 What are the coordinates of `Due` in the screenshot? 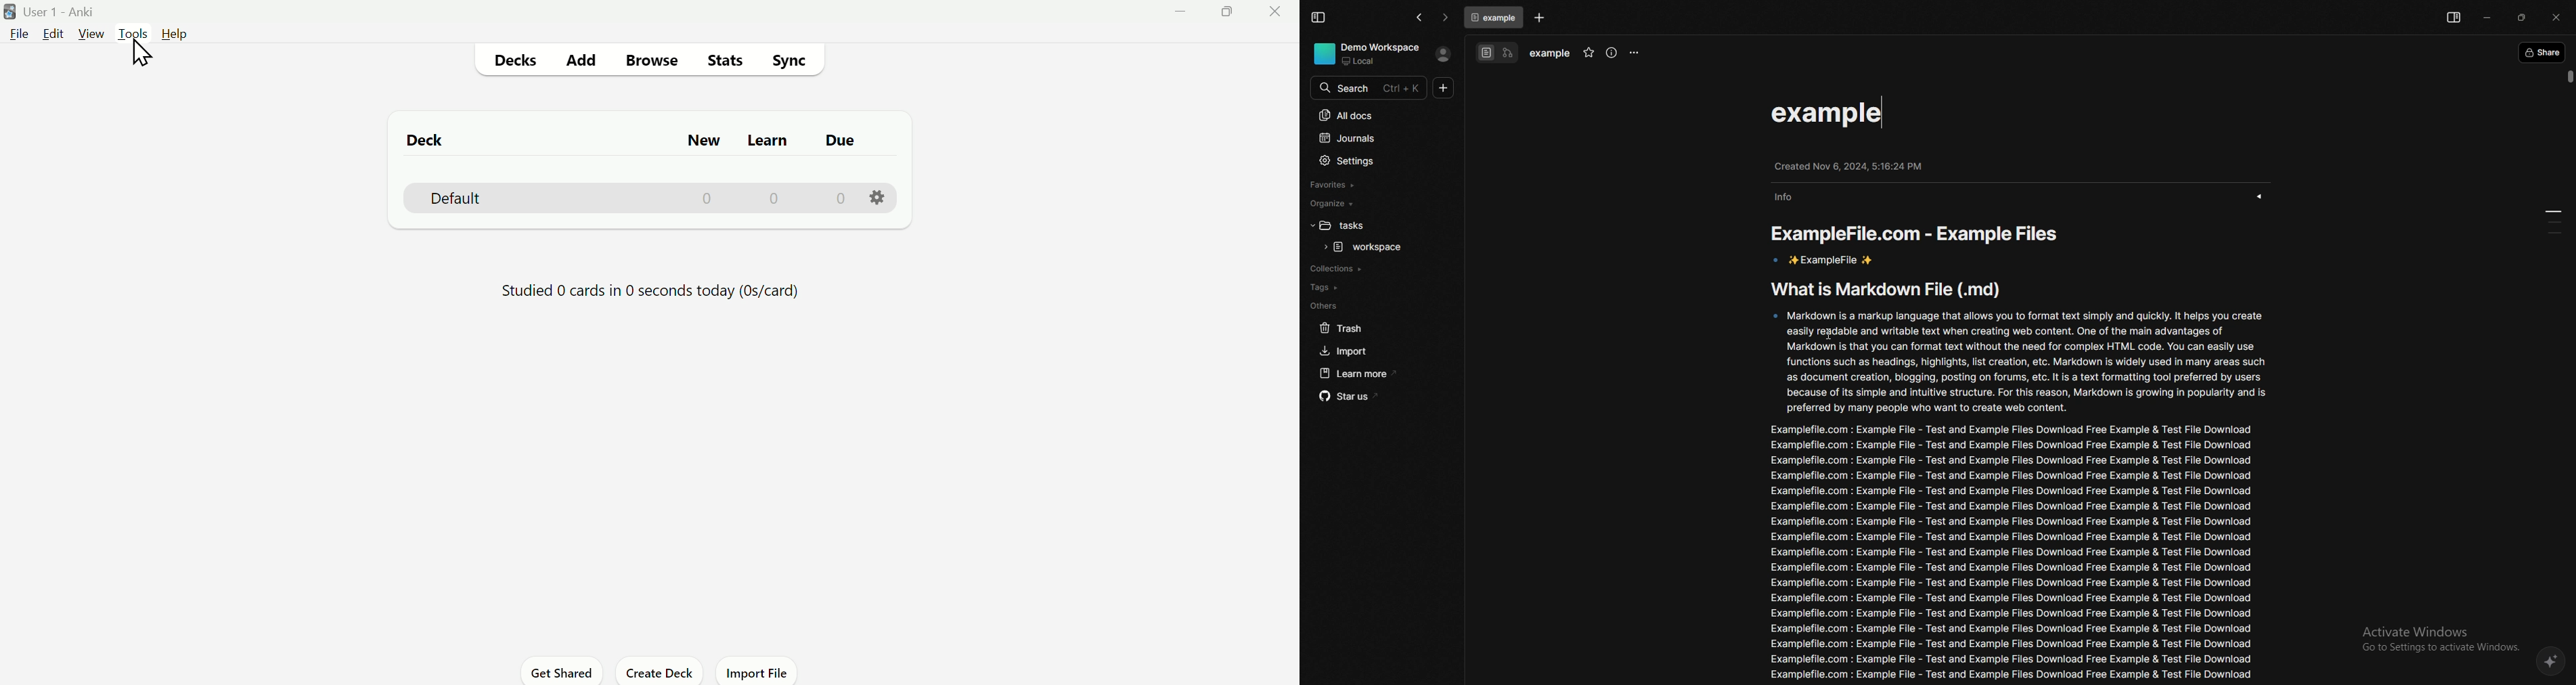 It's located at (840, 142).